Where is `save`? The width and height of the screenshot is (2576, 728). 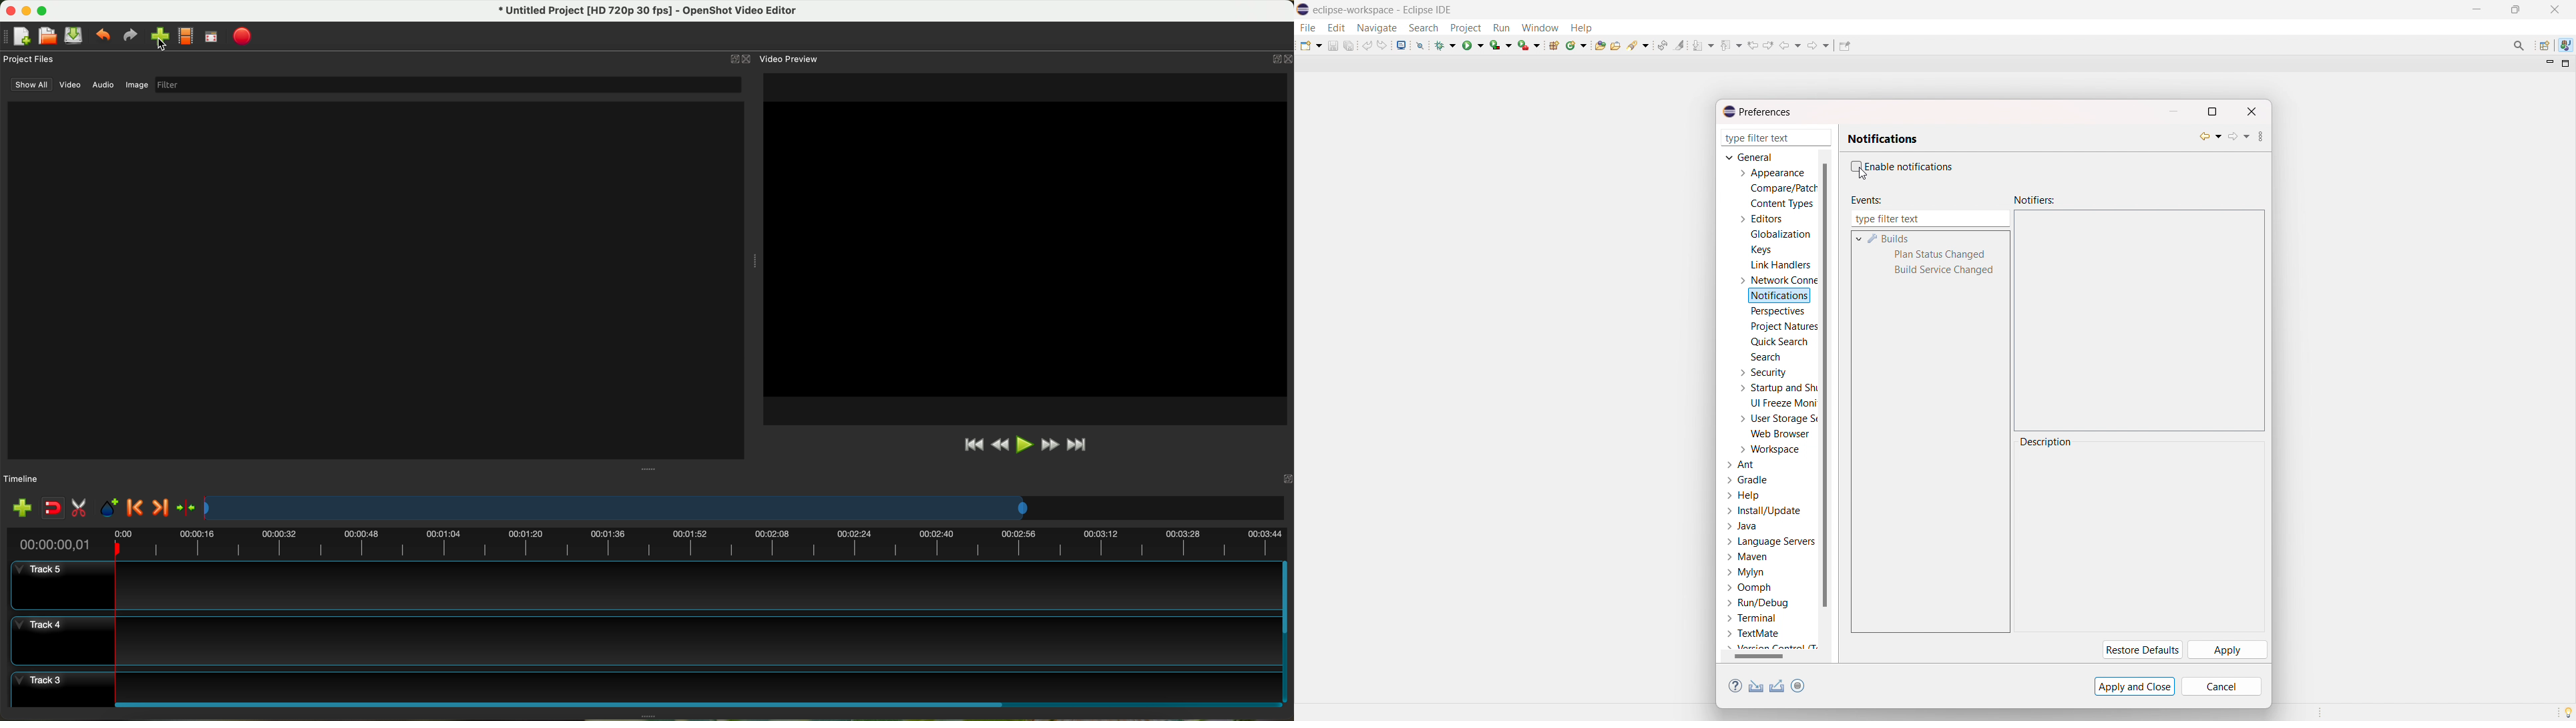 save is located at coordinates (1333, 45).